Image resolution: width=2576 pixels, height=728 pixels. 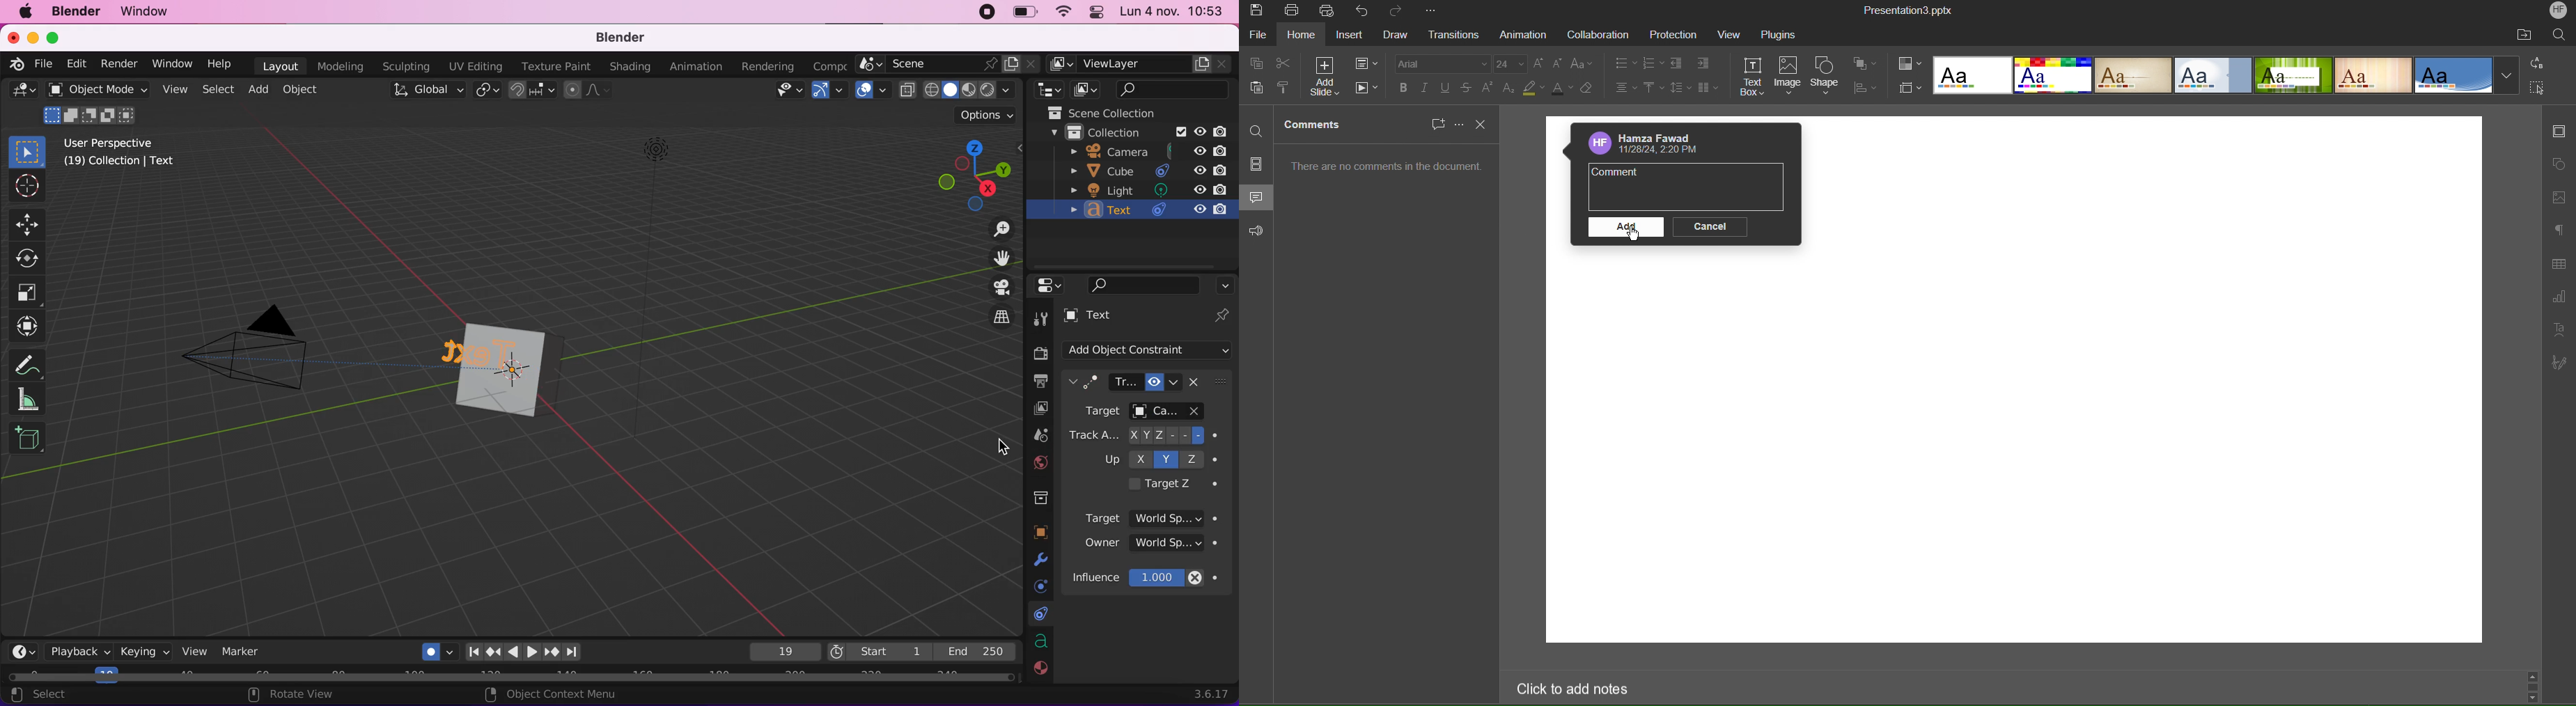 I want to click on Add Slide, so click(x=1327, y=77).